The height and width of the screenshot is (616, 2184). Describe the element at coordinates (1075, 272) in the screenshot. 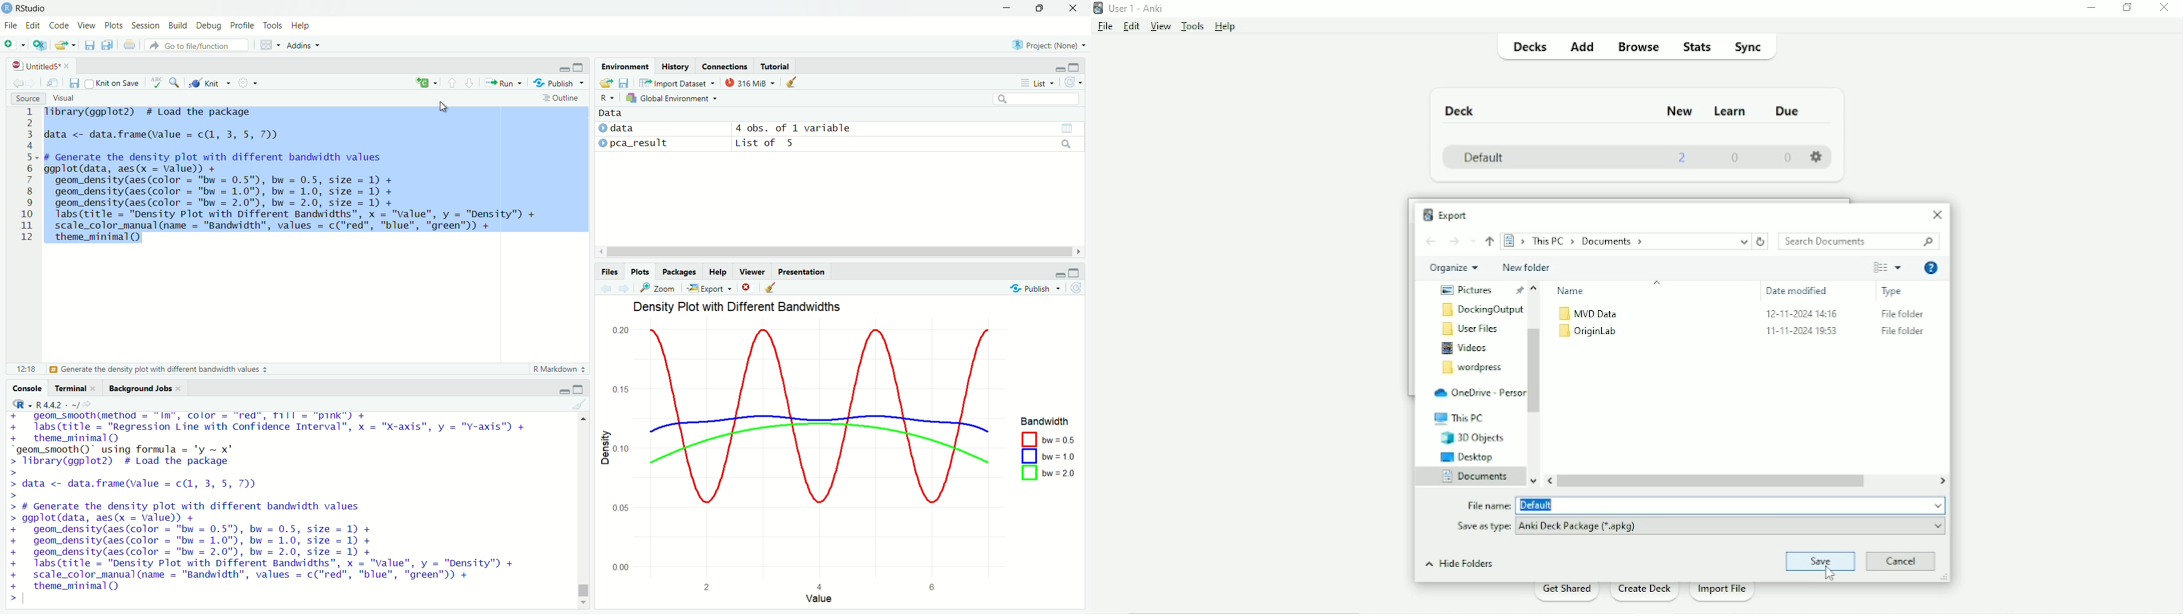

I see `maximize` at that location.